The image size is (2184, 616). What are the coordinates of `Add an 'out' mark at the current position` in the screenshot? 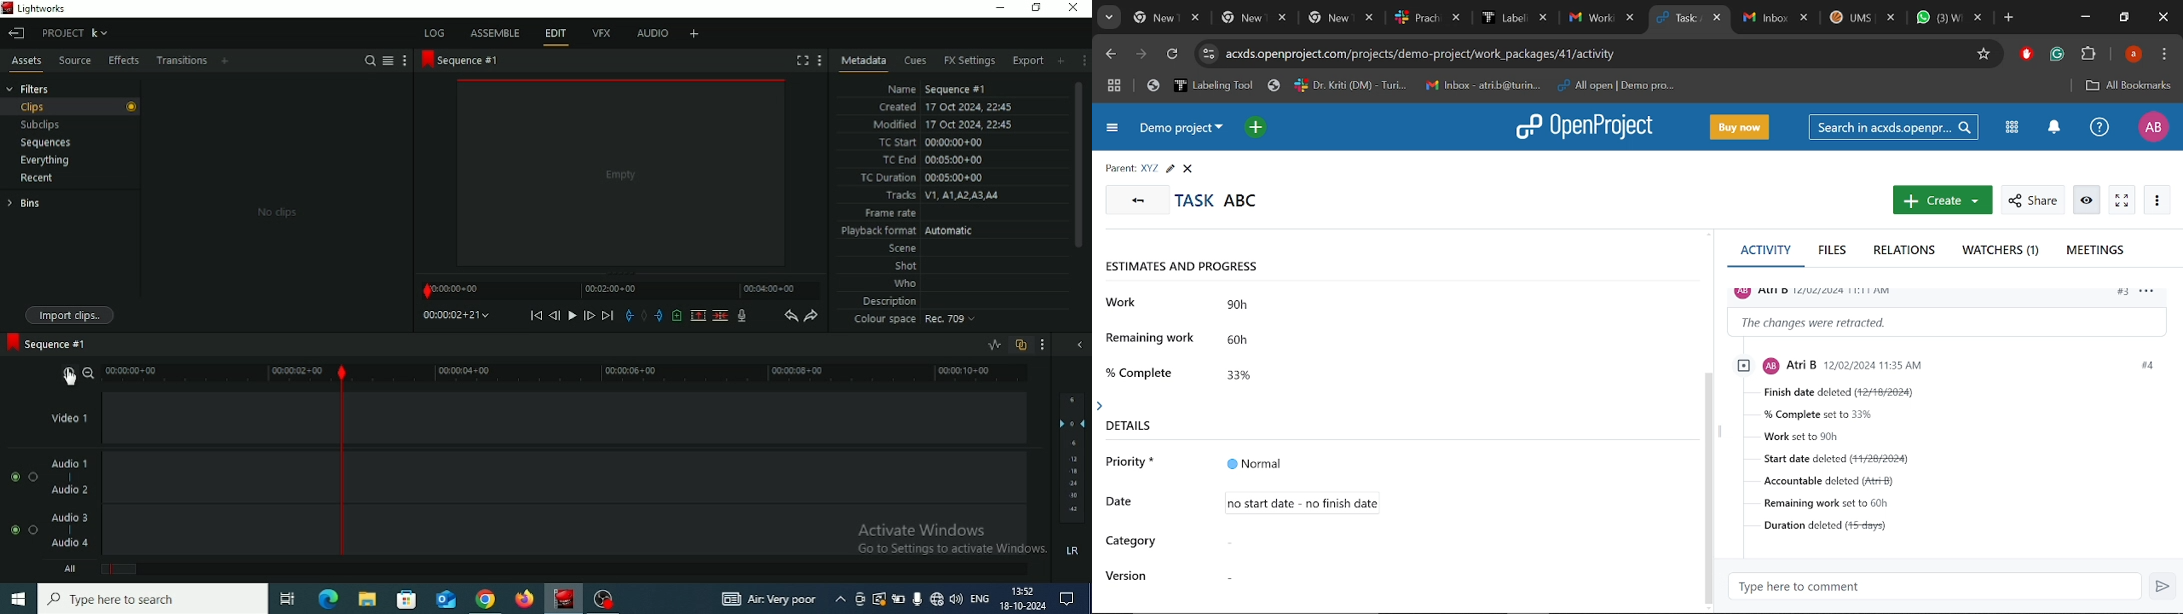 It's located at (658, 315).